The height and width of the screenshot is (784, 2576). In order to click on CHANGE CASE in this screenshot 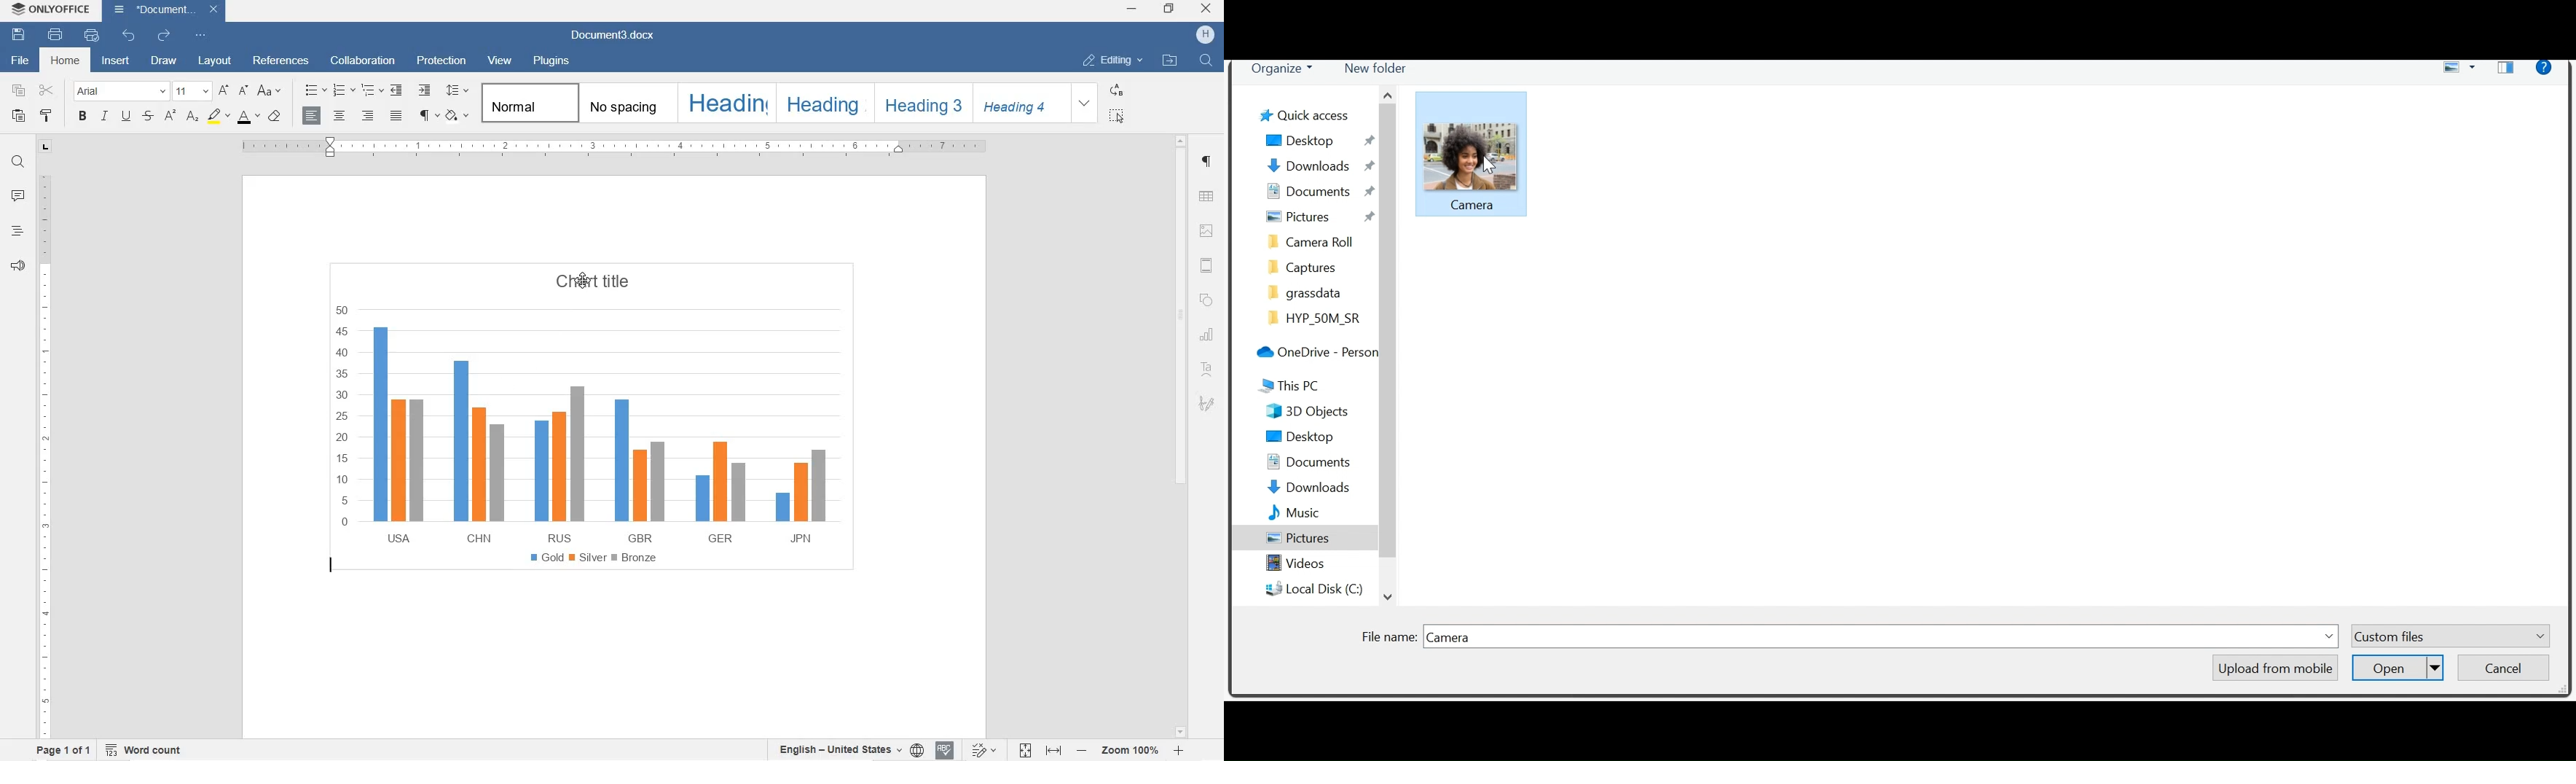, I will do `click(270, 90)`.